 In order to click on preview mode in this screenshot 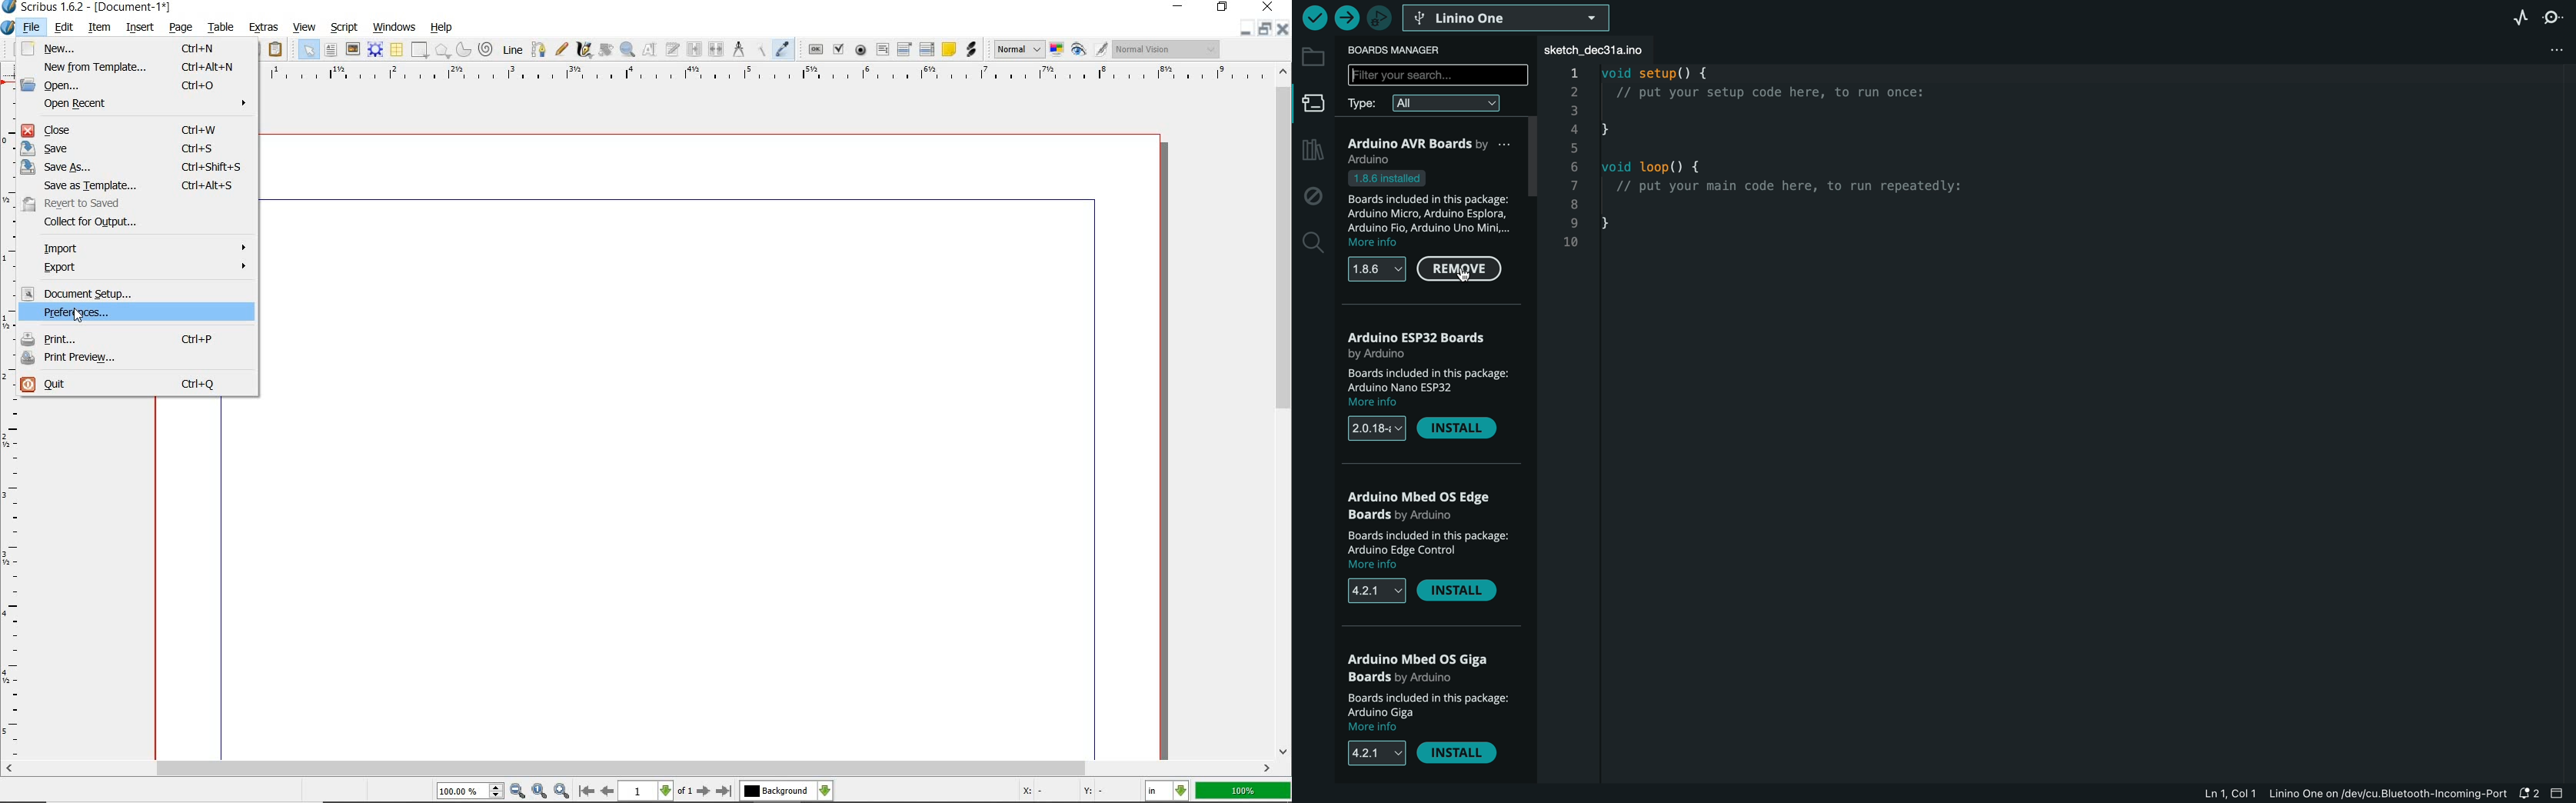, I will do `click(1088, 49)`.